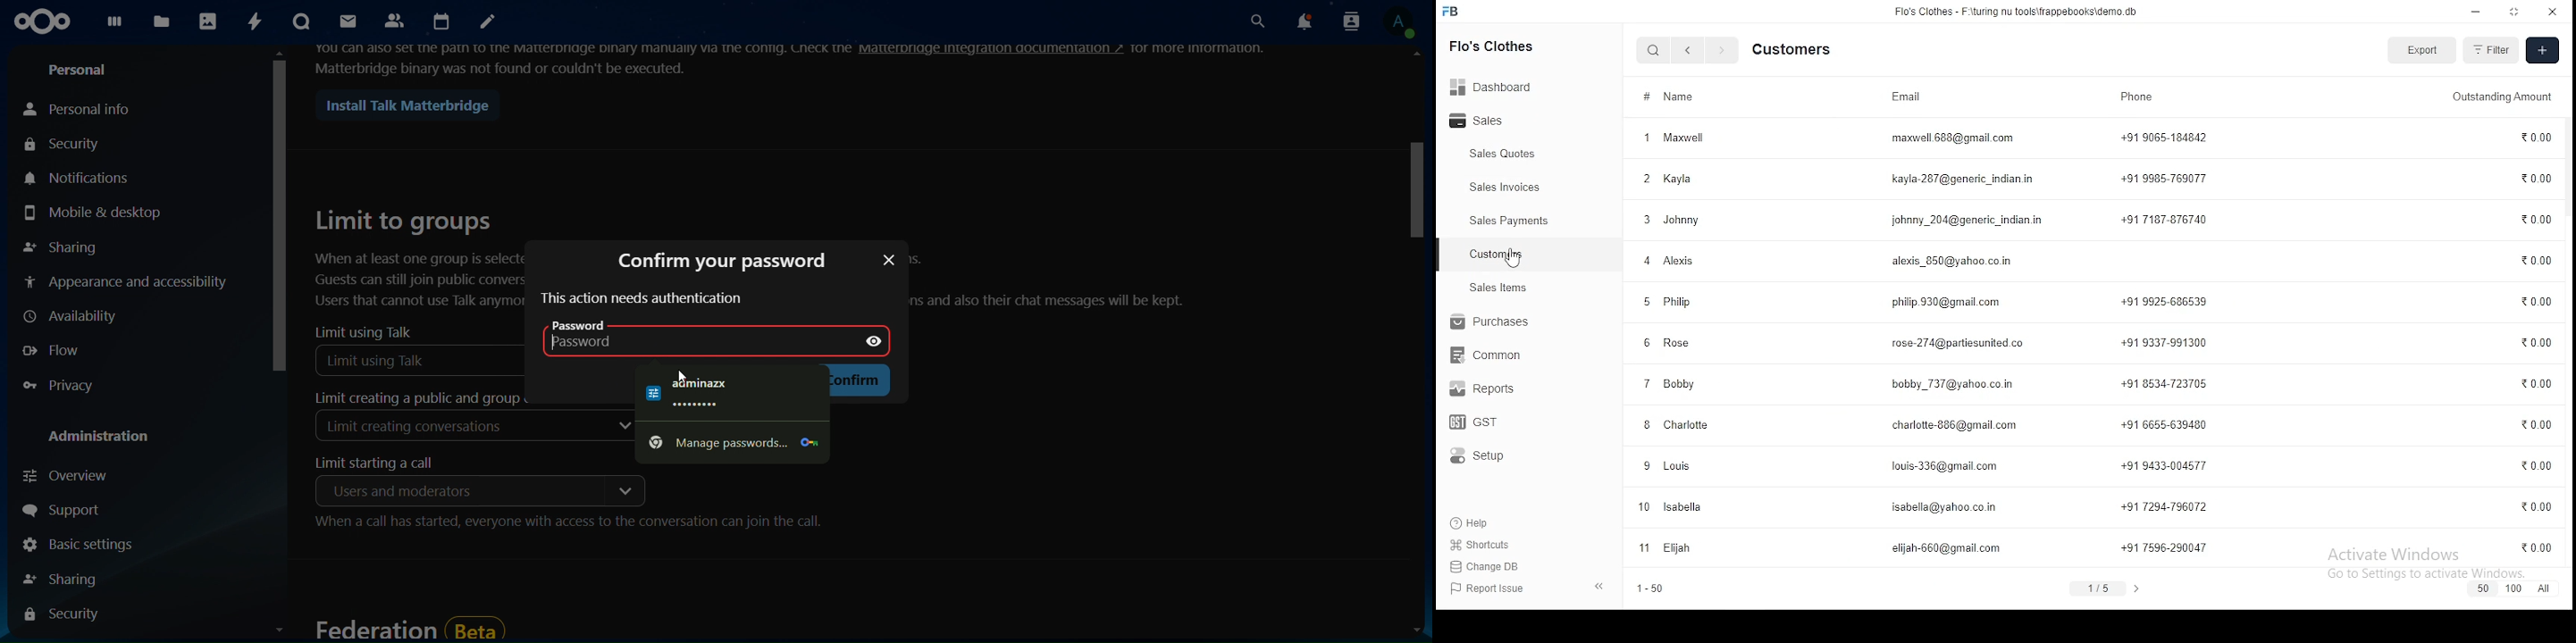  I want to click on restore, so click(2513, 12).